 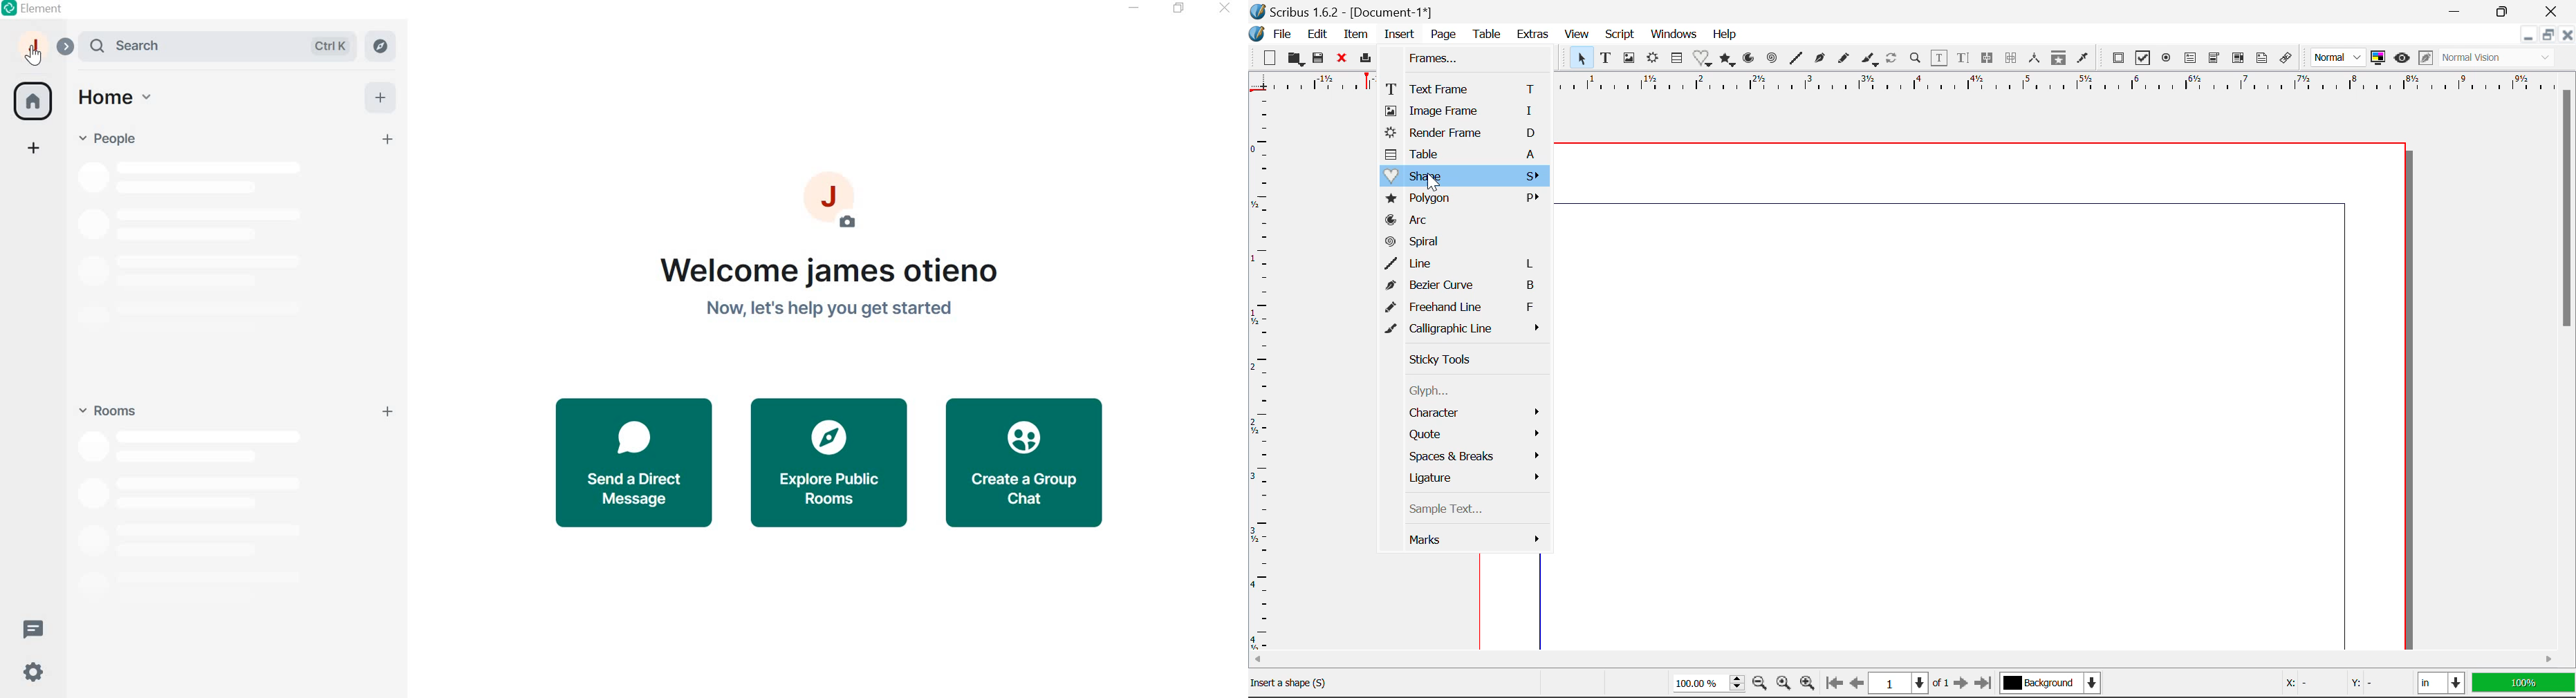 I want to click on Restore Down, so click(x=2458, y=10).